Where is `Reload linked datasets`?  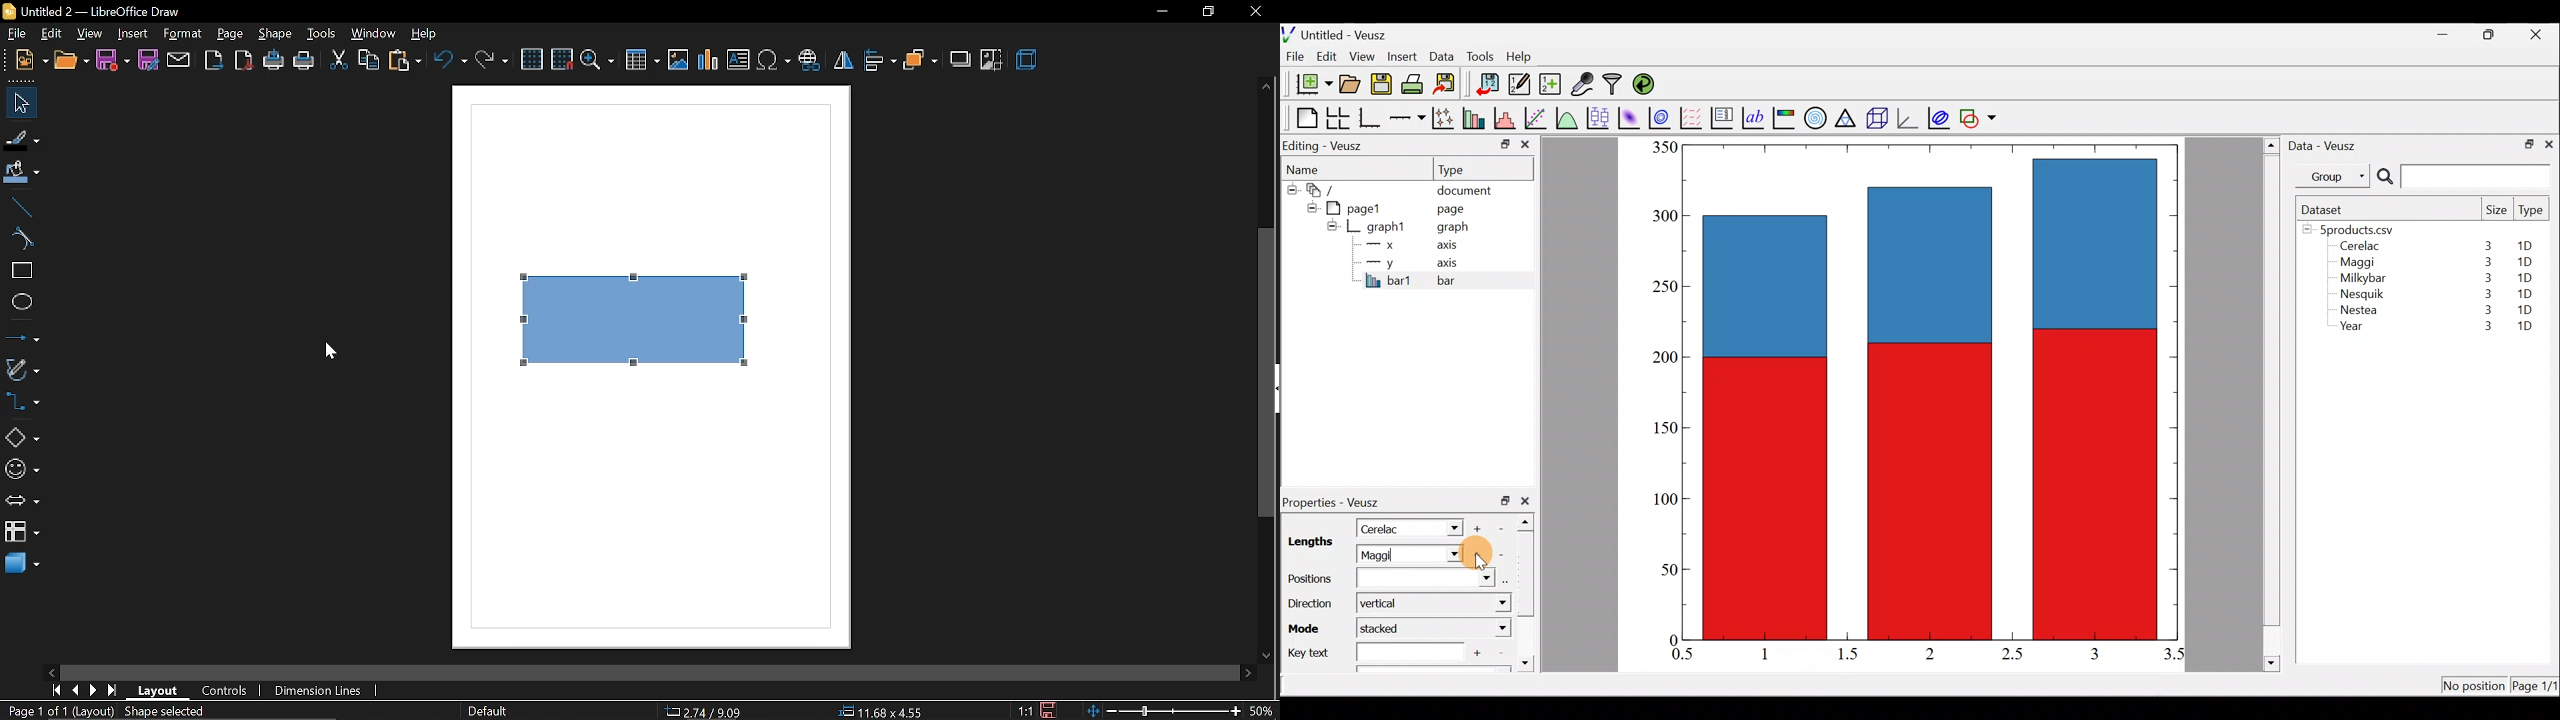 Reload linked datasets is located at coordinates (1647, 83).